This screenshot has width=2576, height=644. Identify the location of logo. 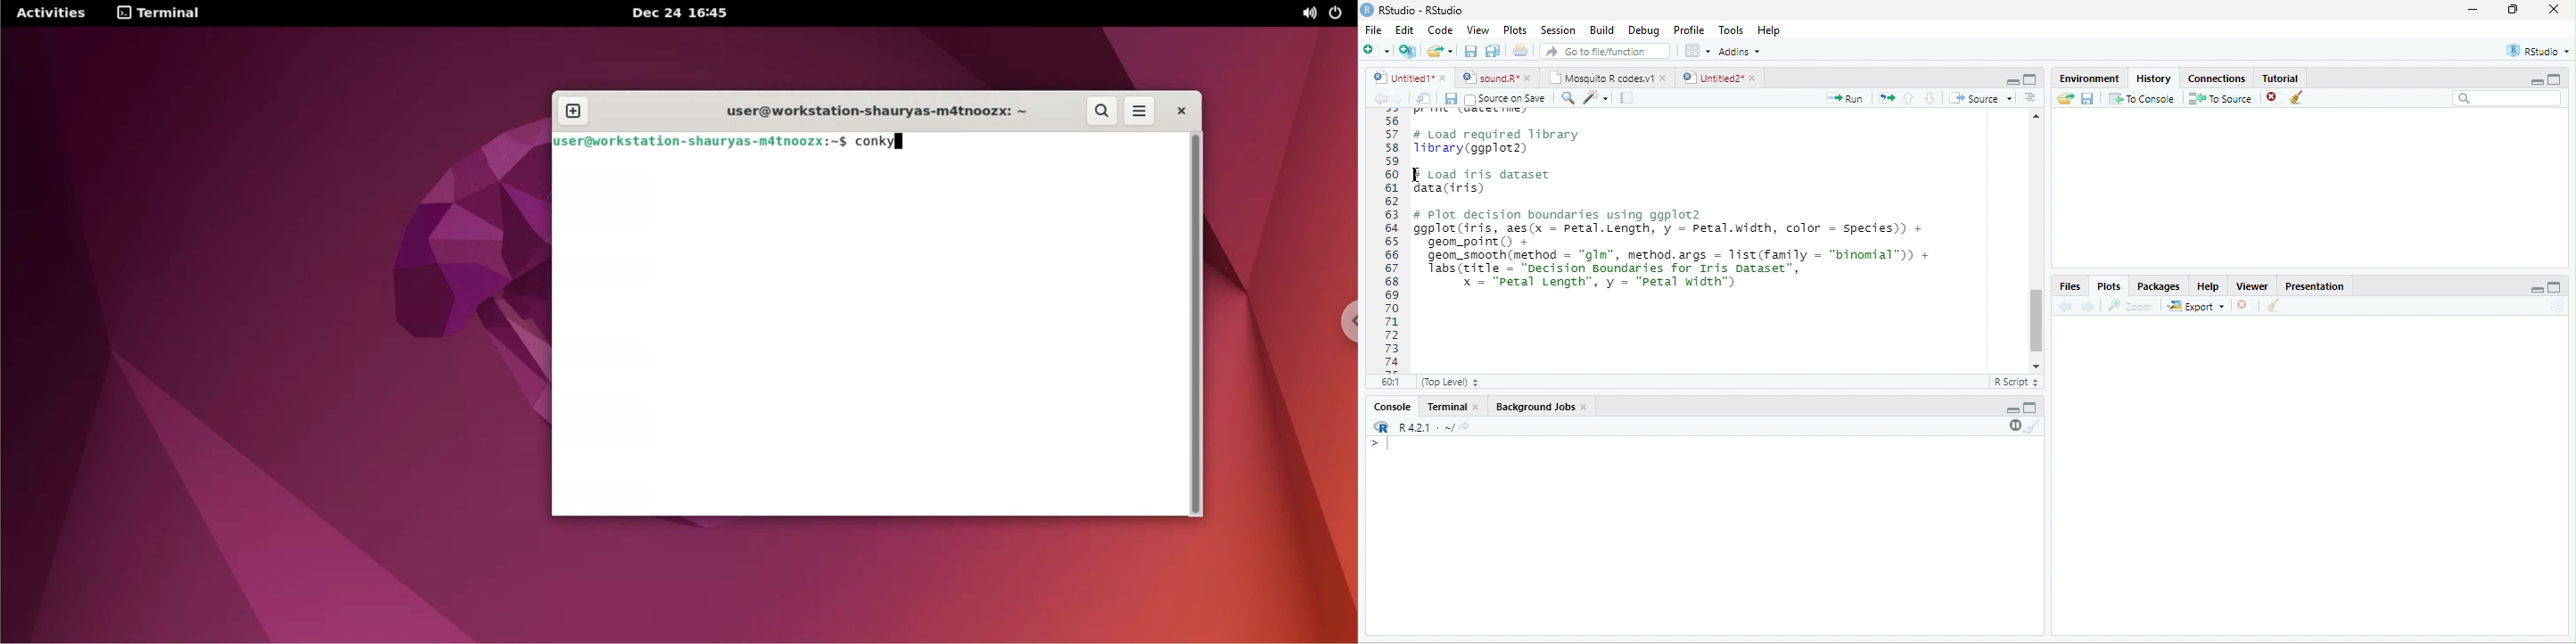
(1366, 10).